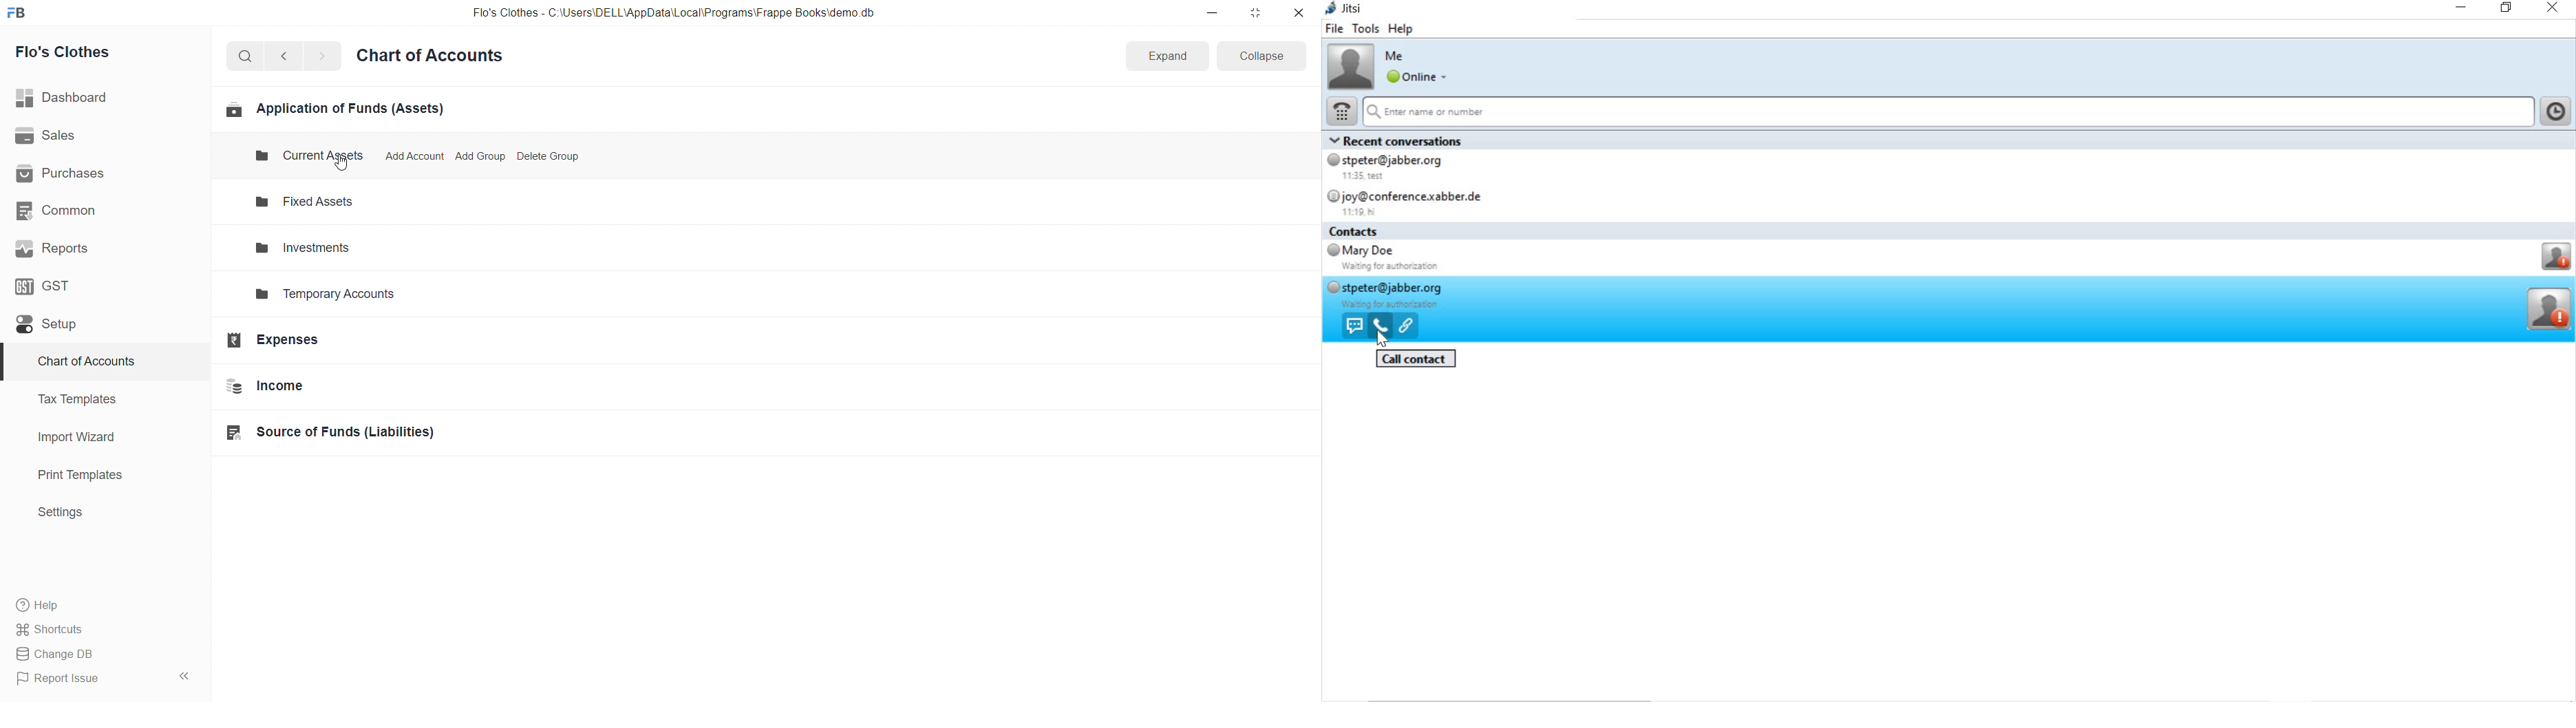 The image size is (2576, 728). I want to click on Add Account, so click(414, 156).